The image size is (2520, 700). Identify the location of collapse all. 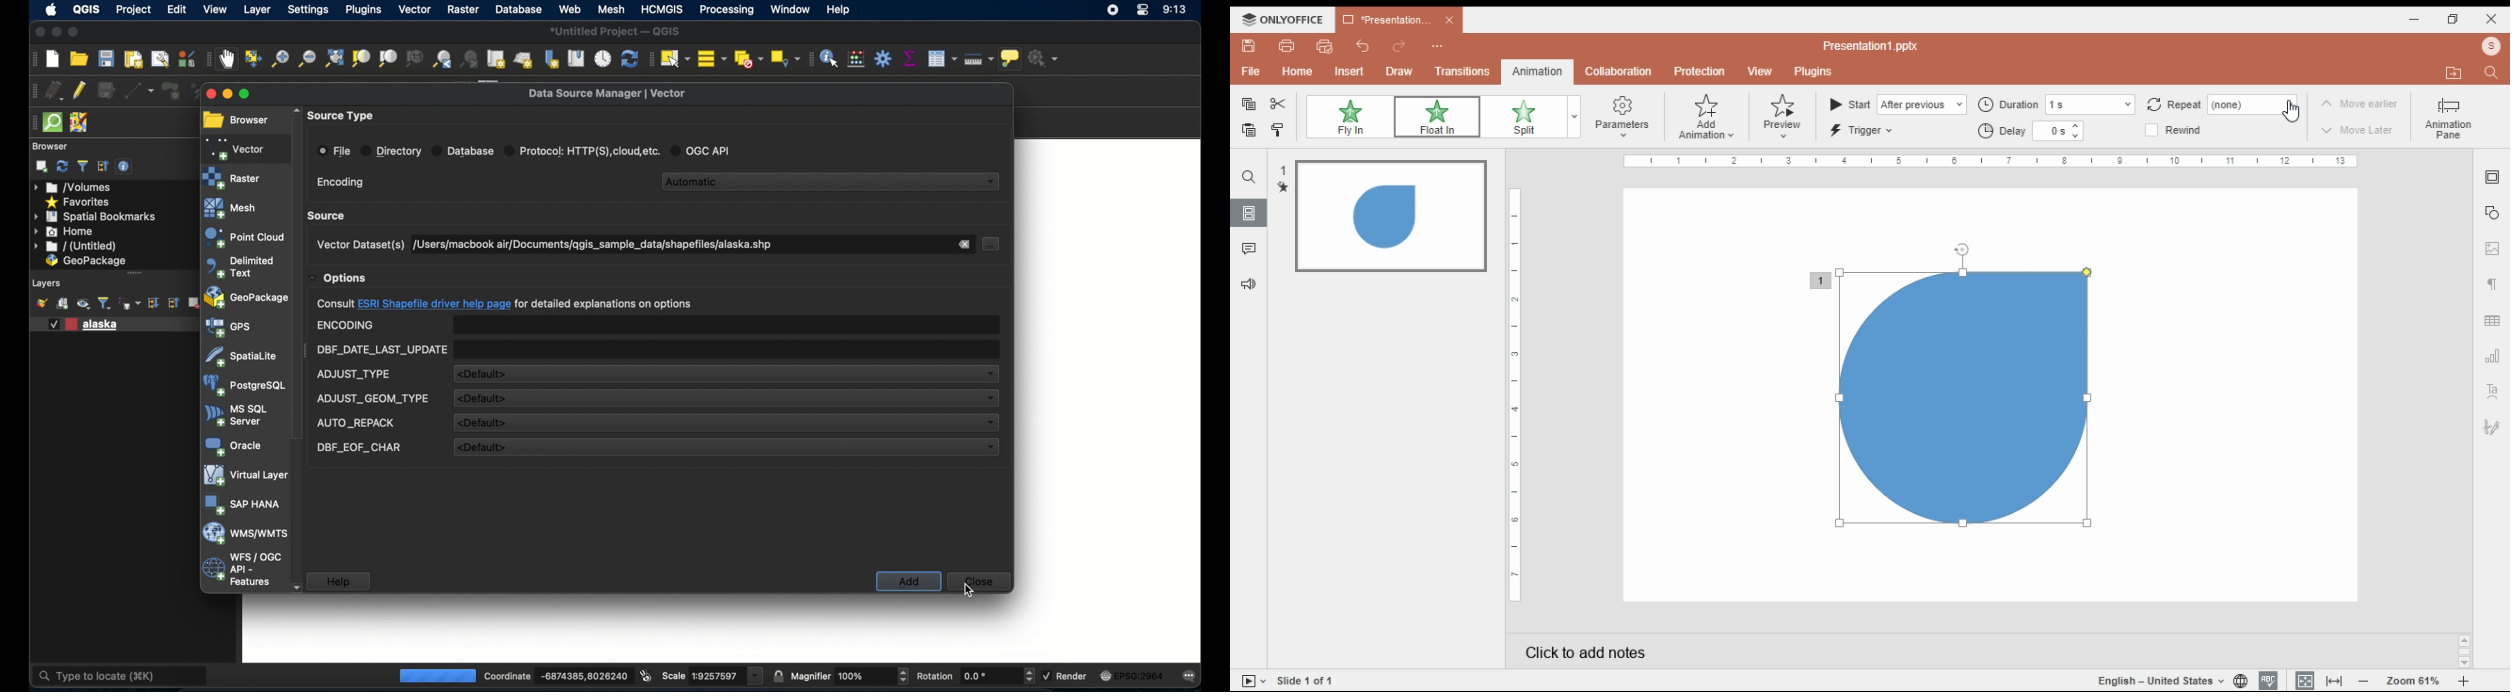
(174, 304).